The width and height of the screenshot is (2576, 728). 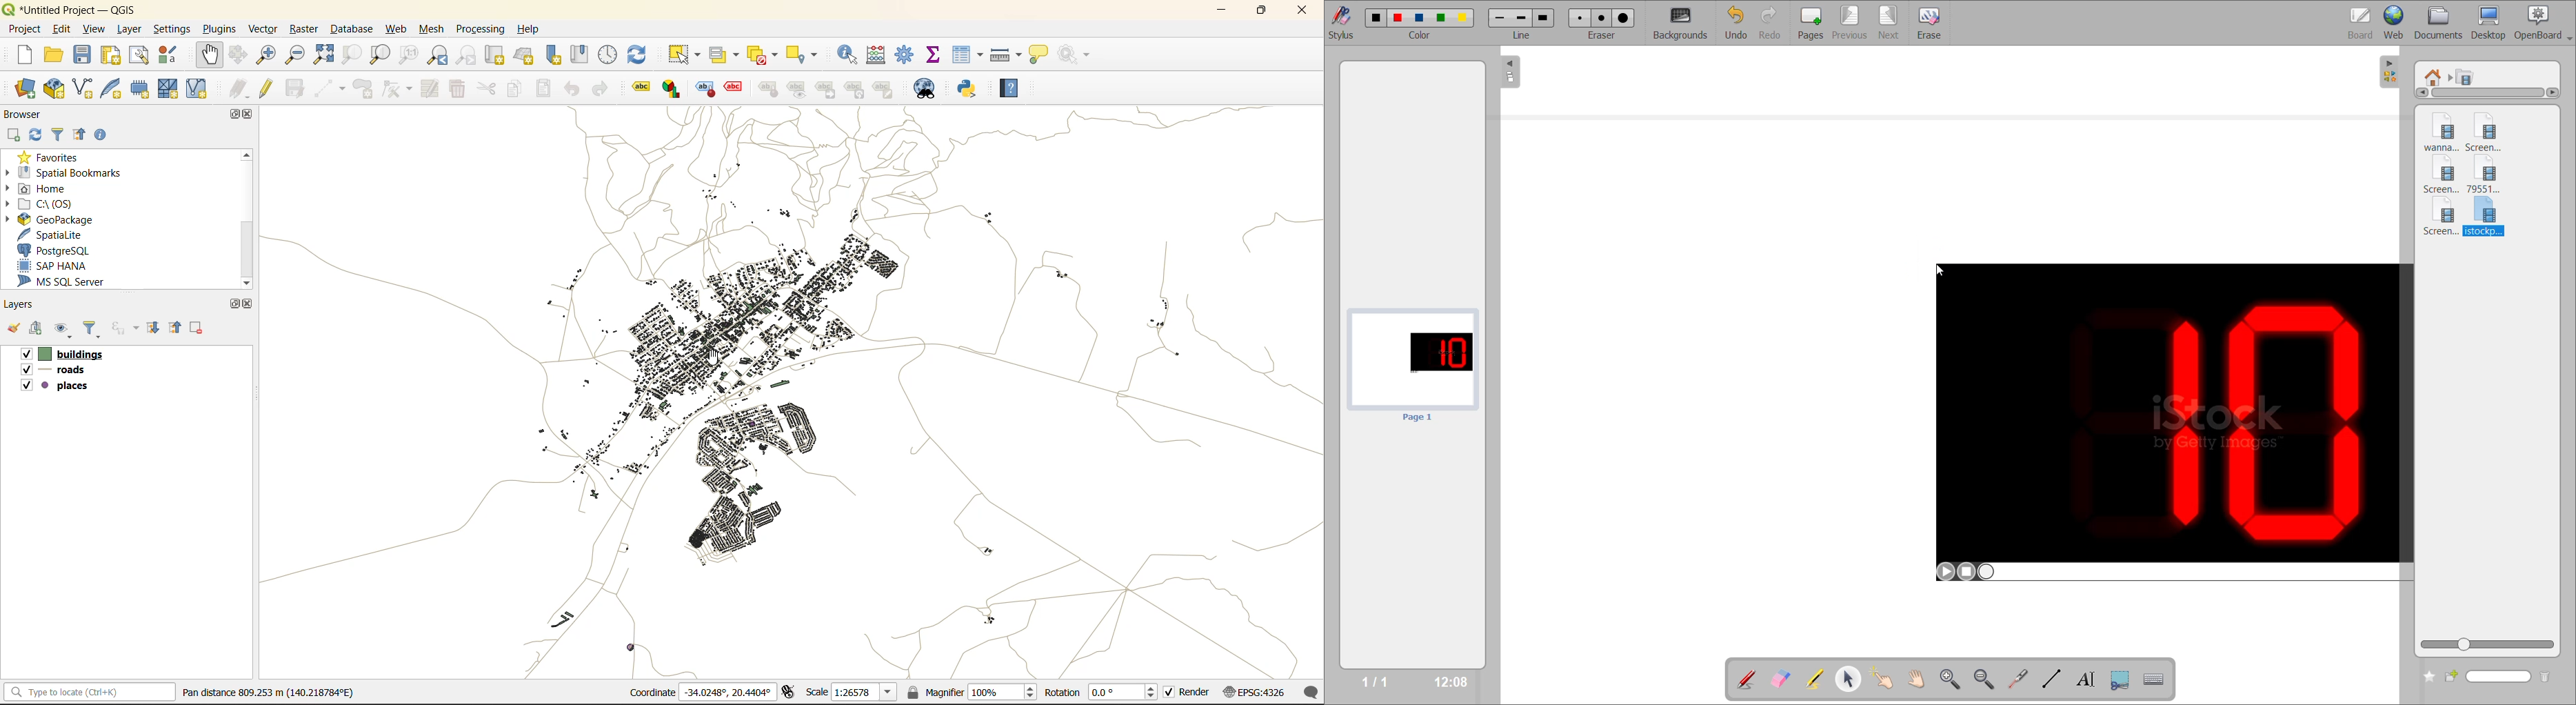 I want to click on spatialite, so click(x=57, y=232).